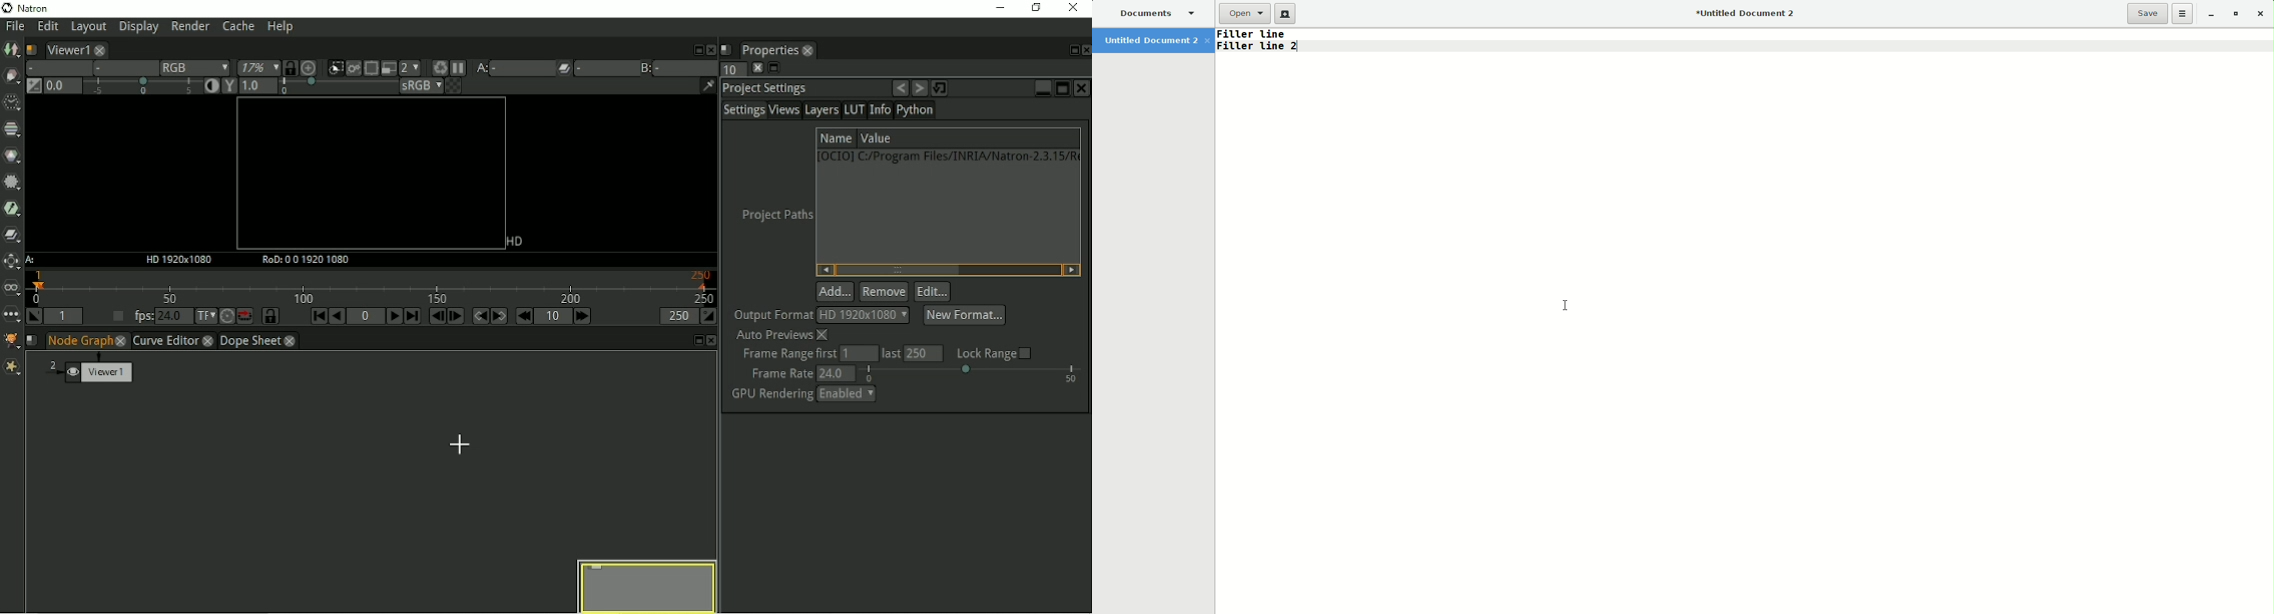  Describe the element at coordinates (201, 317) in the screenshot. I see `Set time display format` at that location.